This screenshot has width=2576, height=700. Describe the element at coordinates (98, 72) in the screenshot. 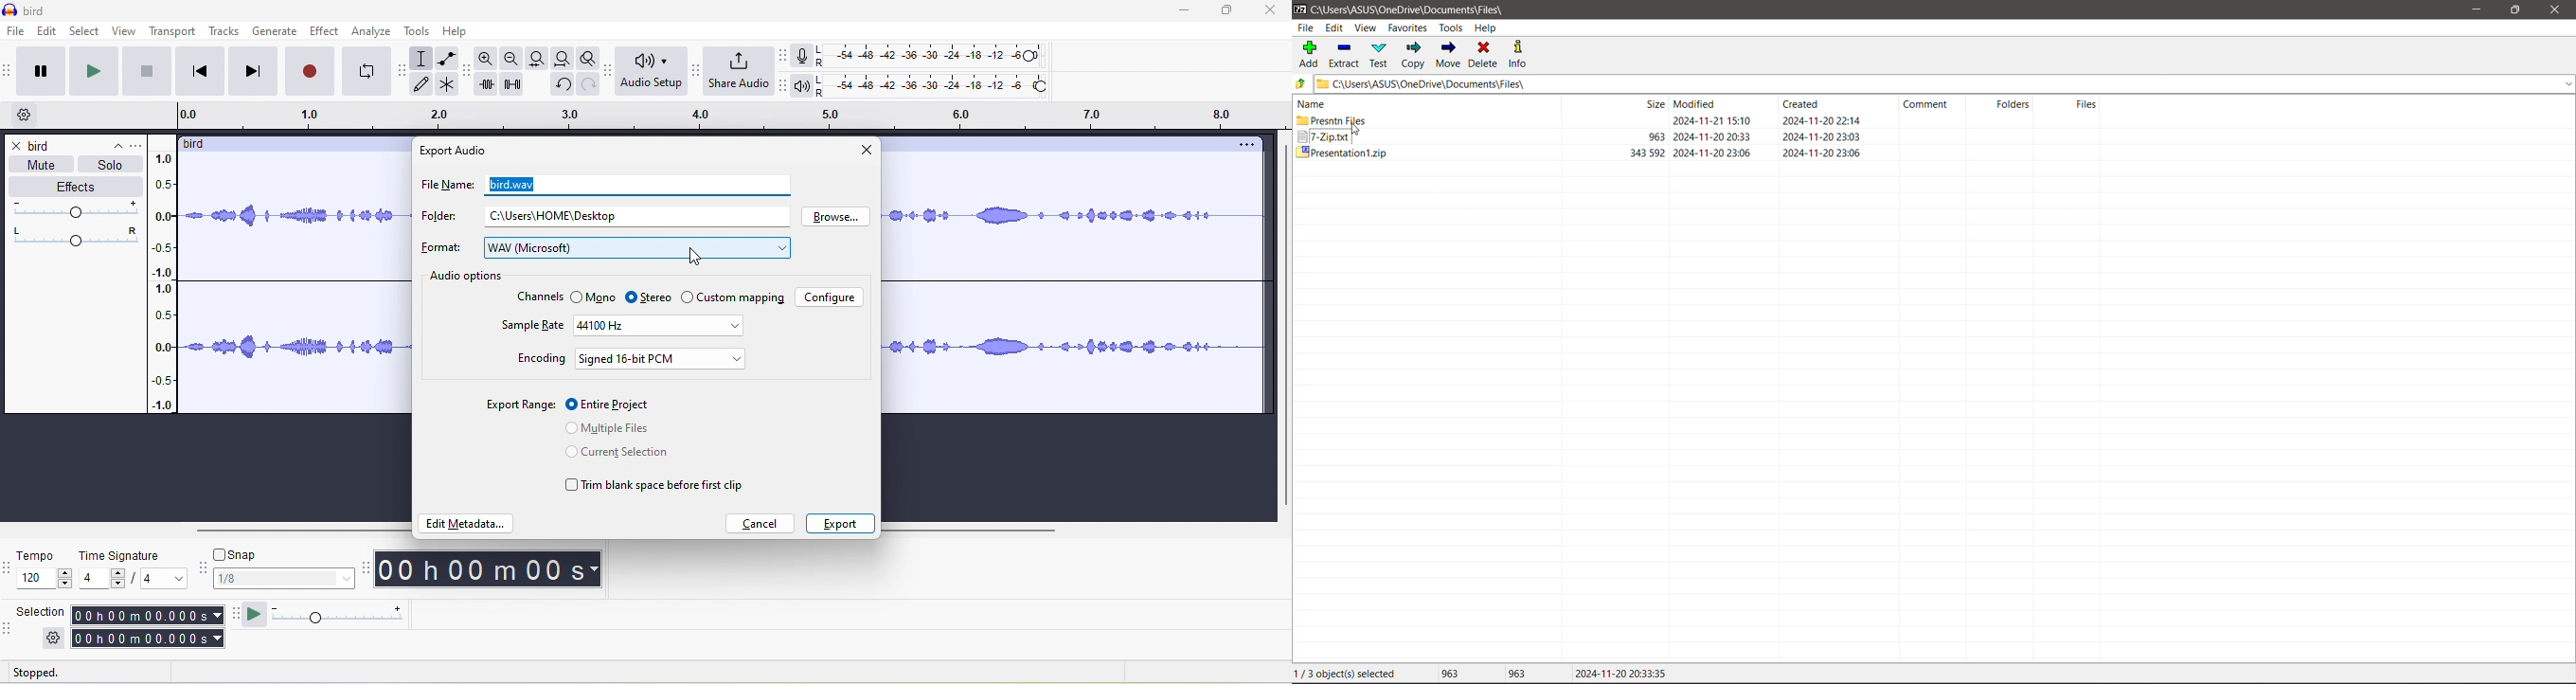

I see `play` at that location.